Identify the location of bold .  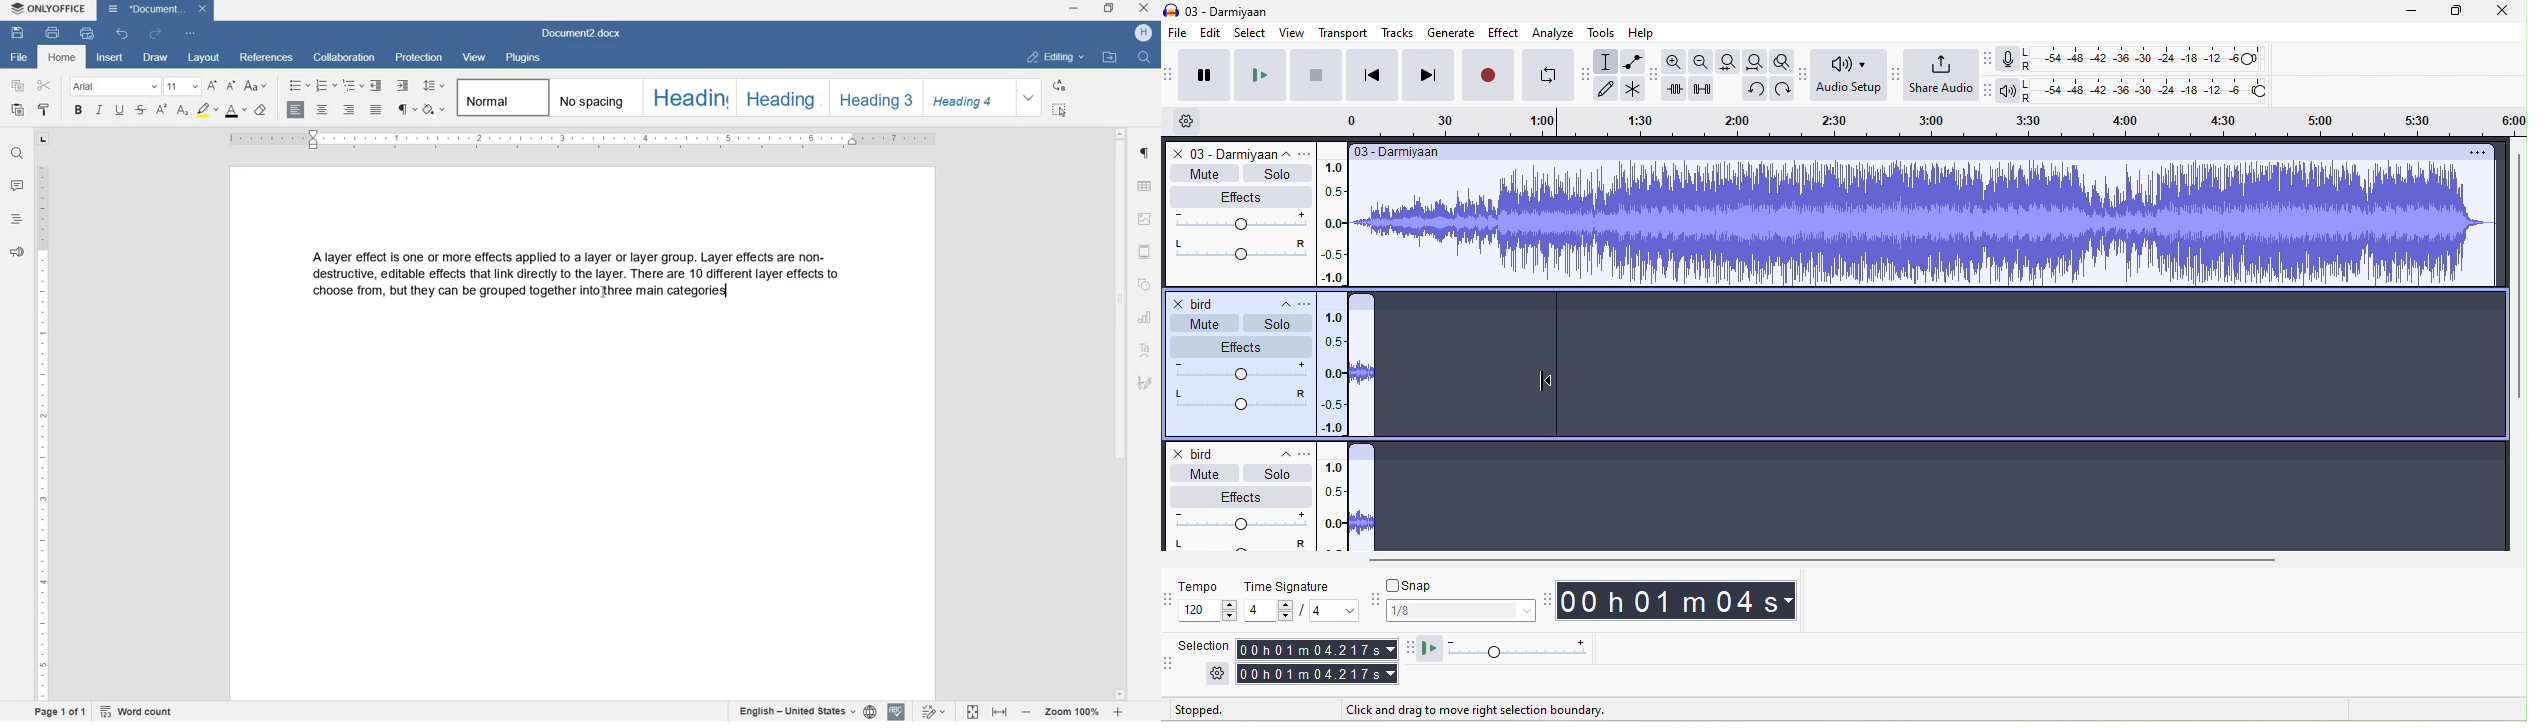
(79, 110).